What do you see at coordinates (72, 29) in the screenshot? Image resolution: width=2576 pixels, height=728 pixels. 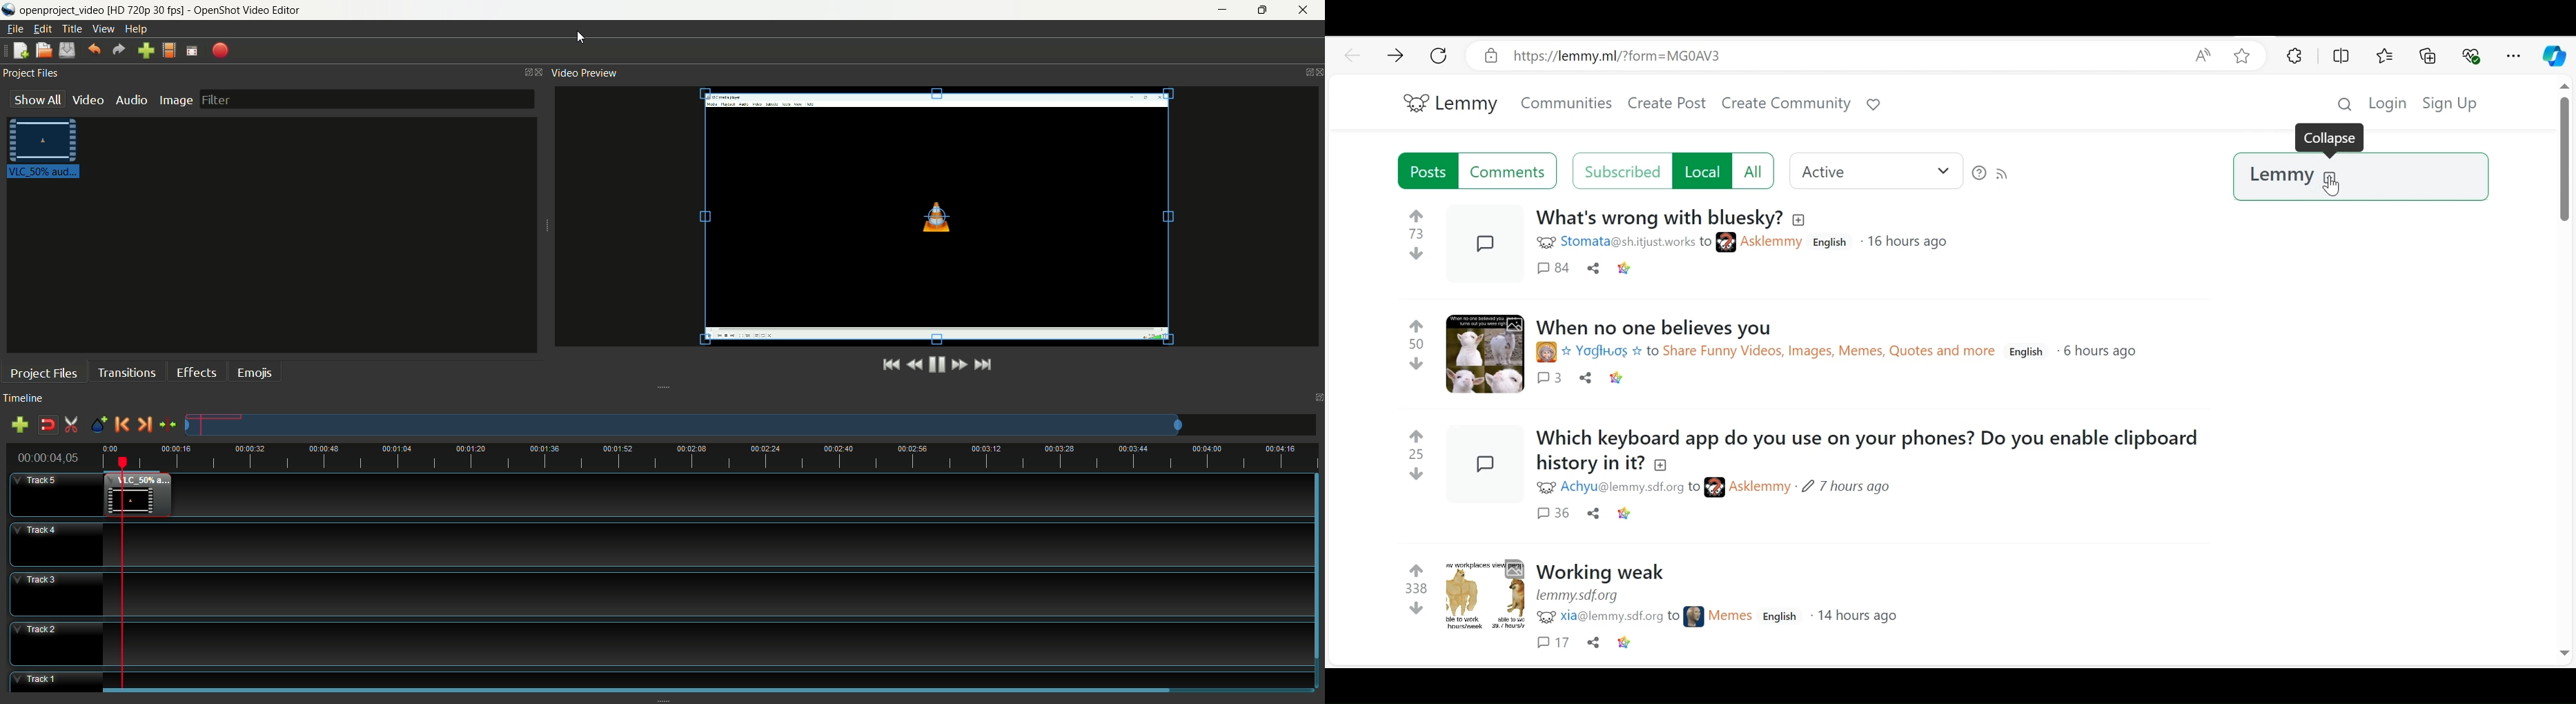 I see `title` at bounding box center [72, 29].